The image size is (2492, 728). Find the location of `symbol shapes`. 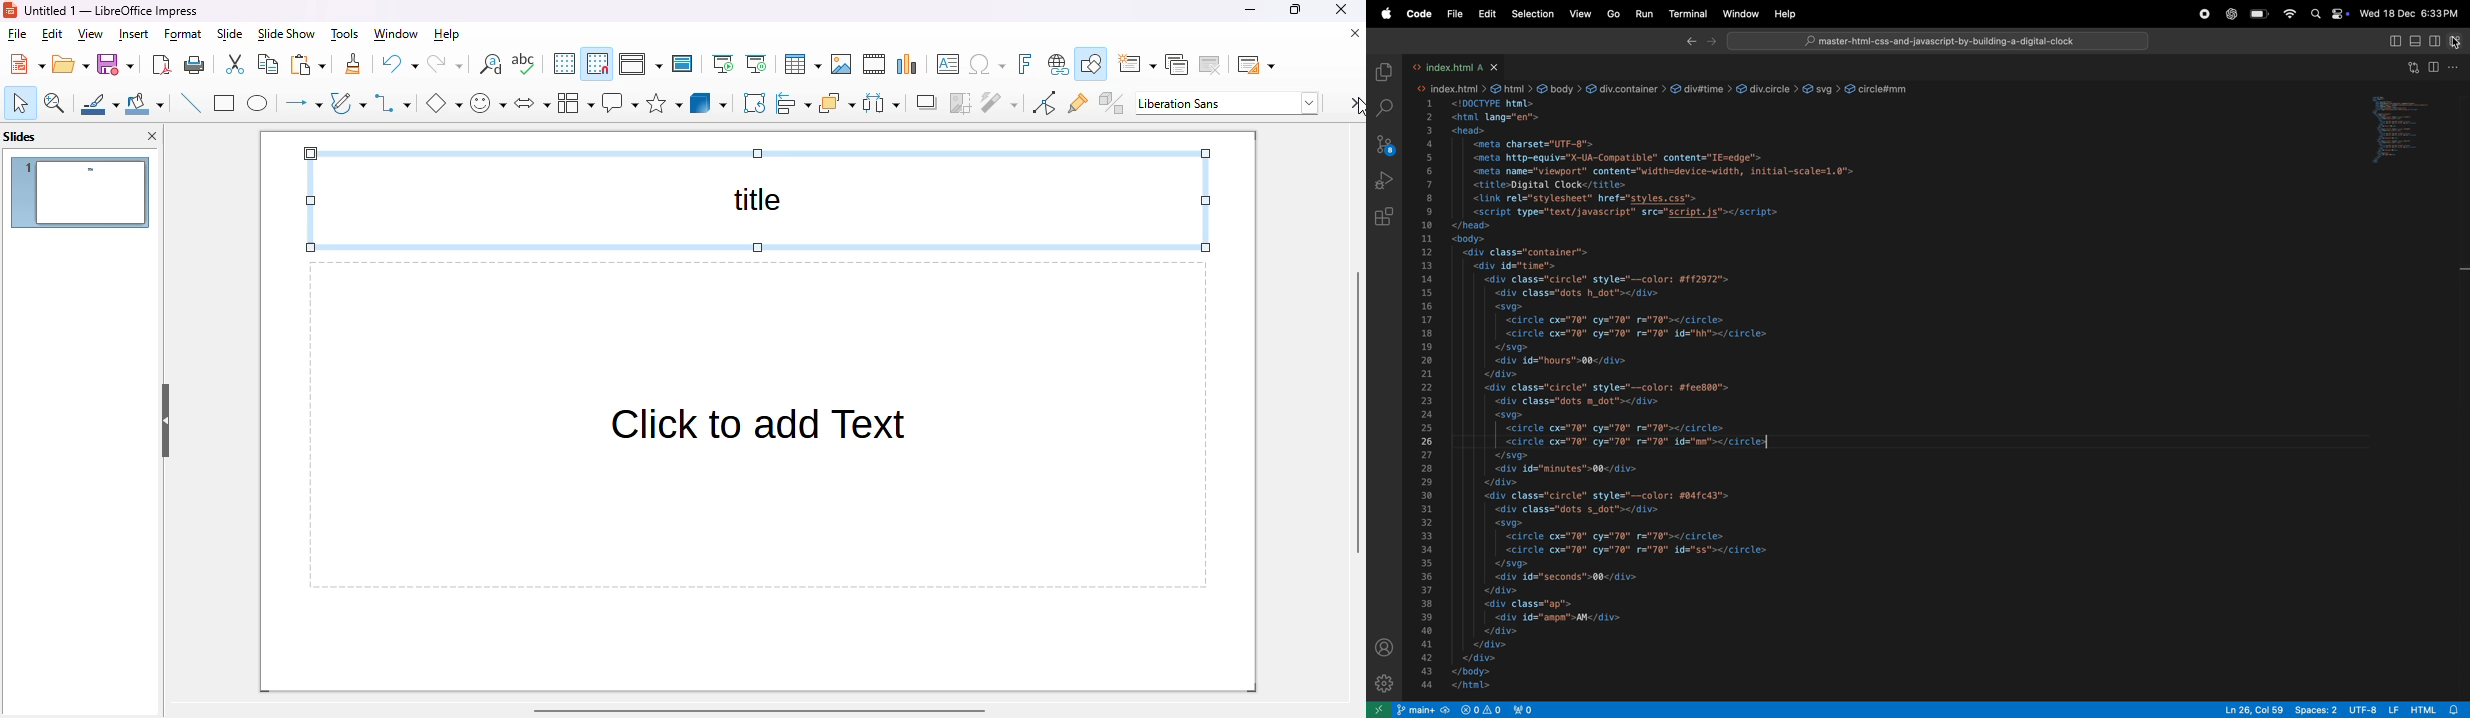

symbol shapes is located at coordinates (488, 103).